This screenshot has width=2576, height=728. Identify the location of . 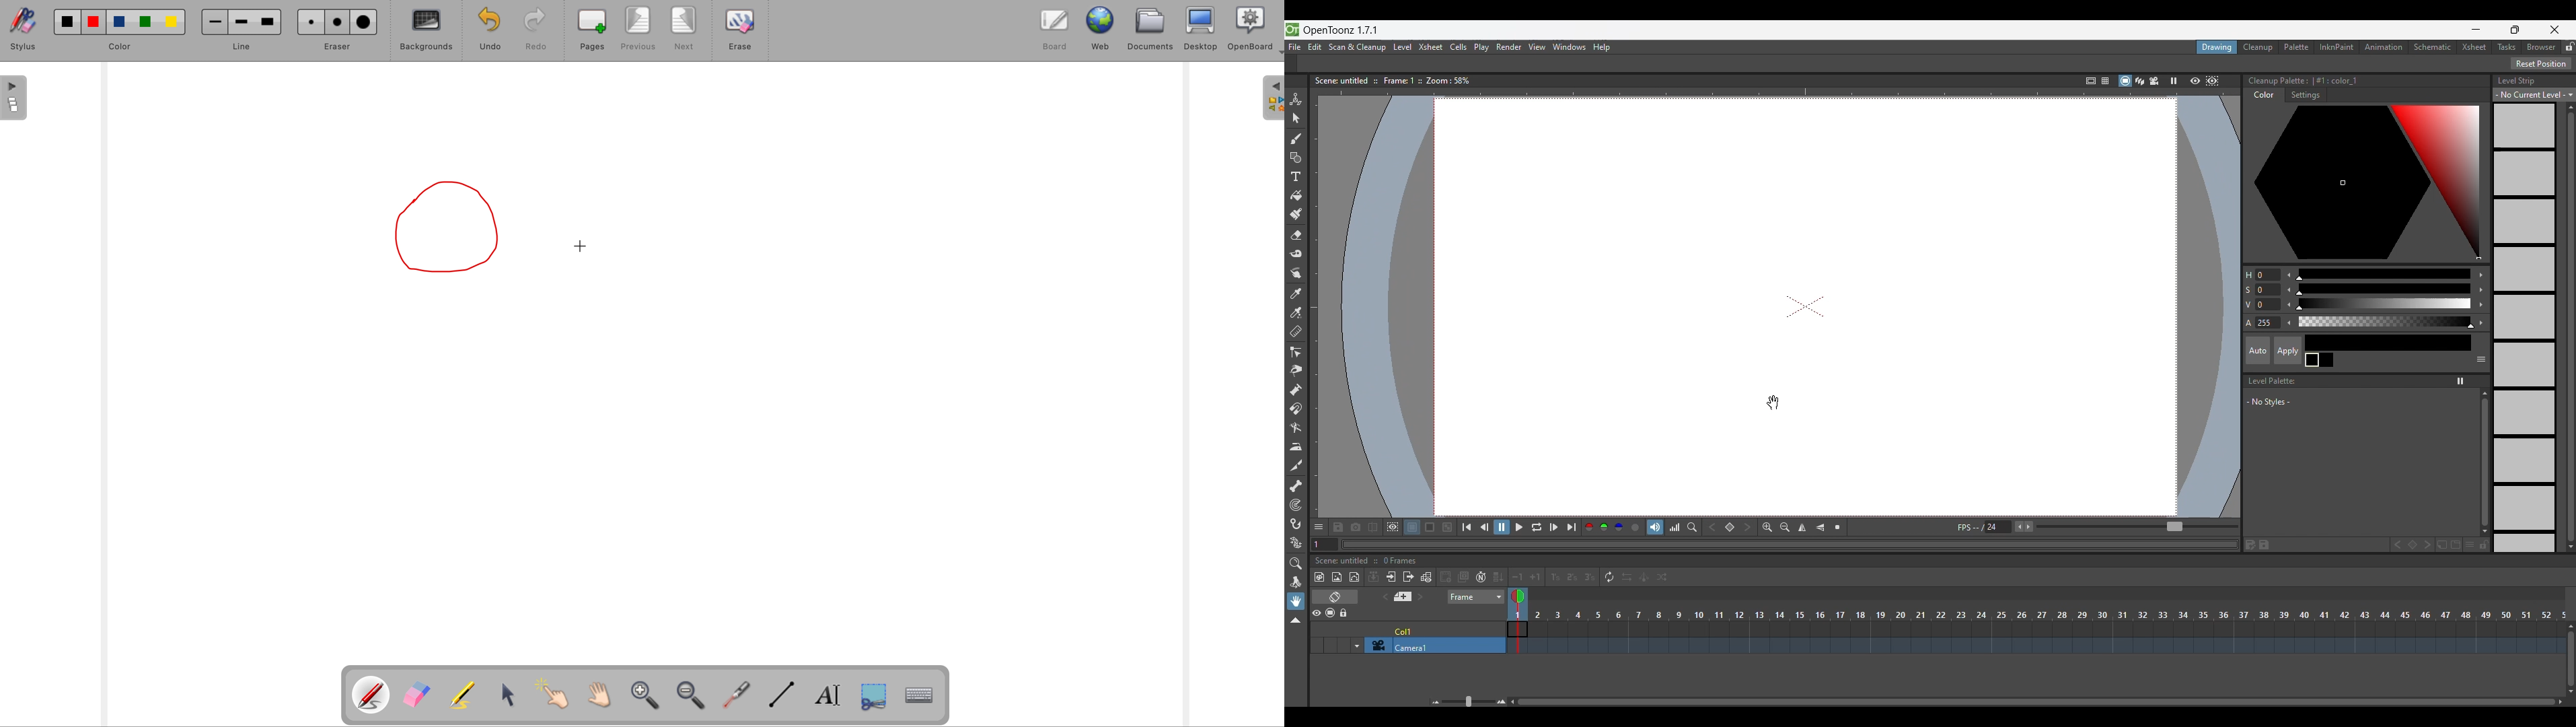
(2476, 29).